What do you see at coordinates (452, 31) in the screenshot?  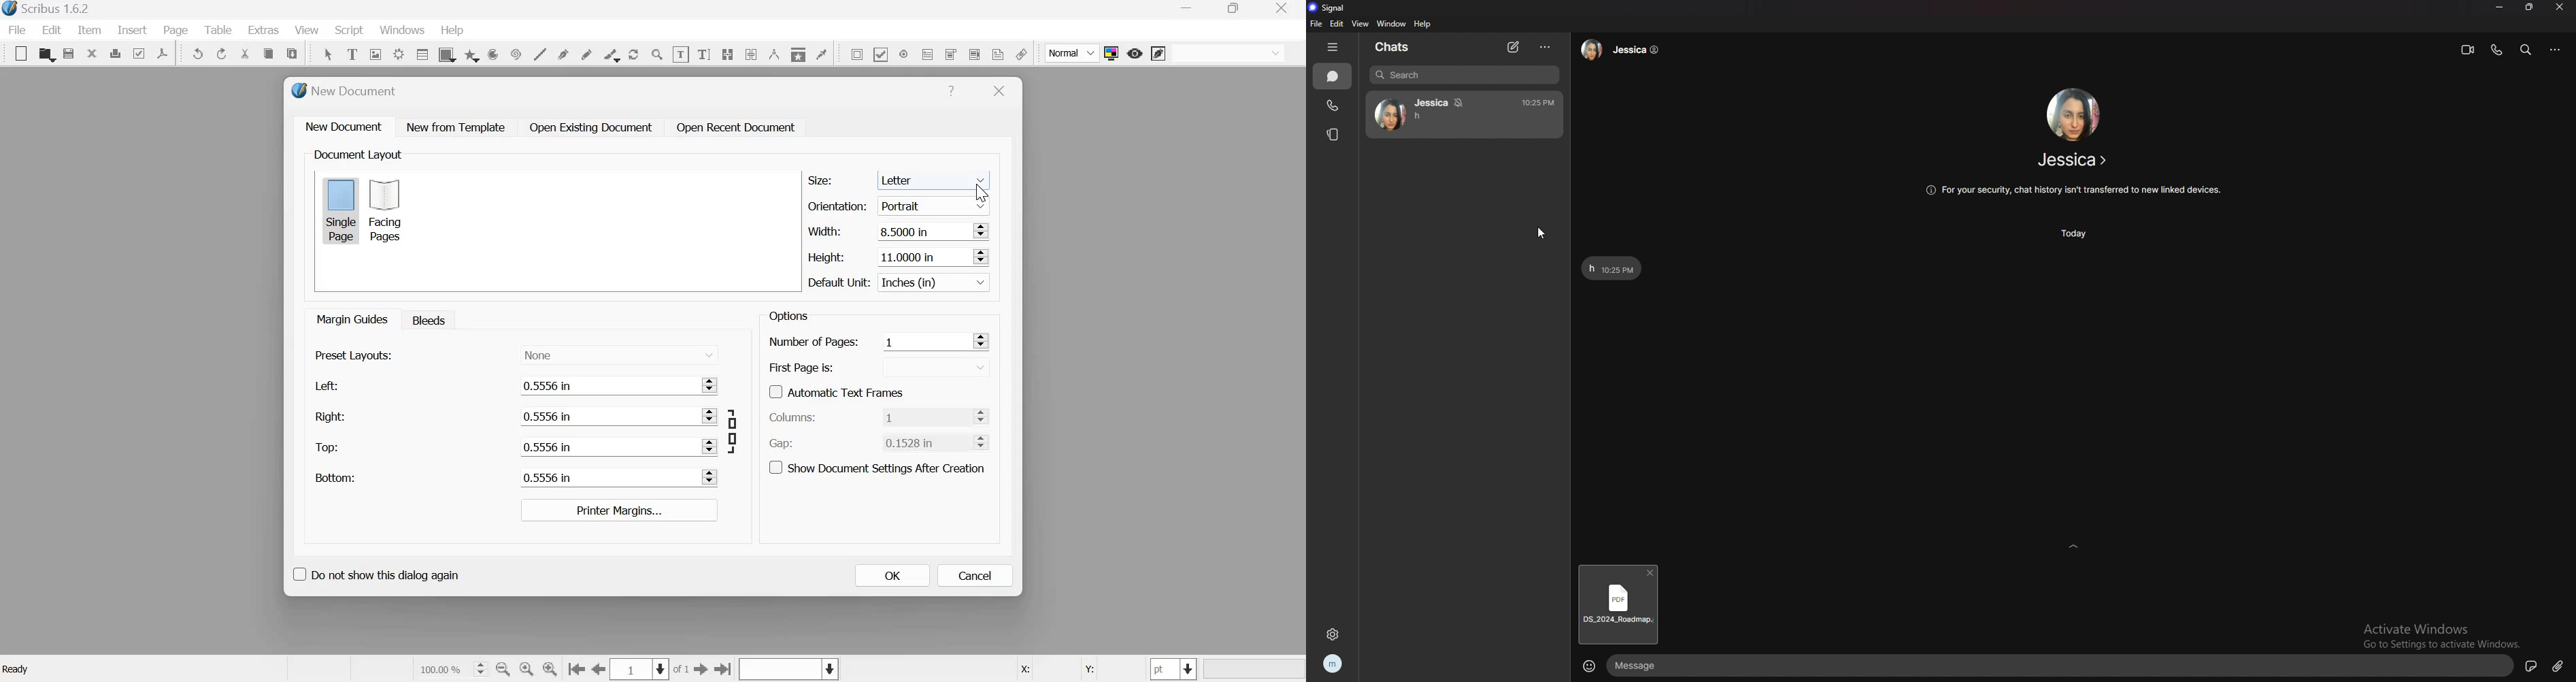 I see `help` at bounding box center [452, 31].